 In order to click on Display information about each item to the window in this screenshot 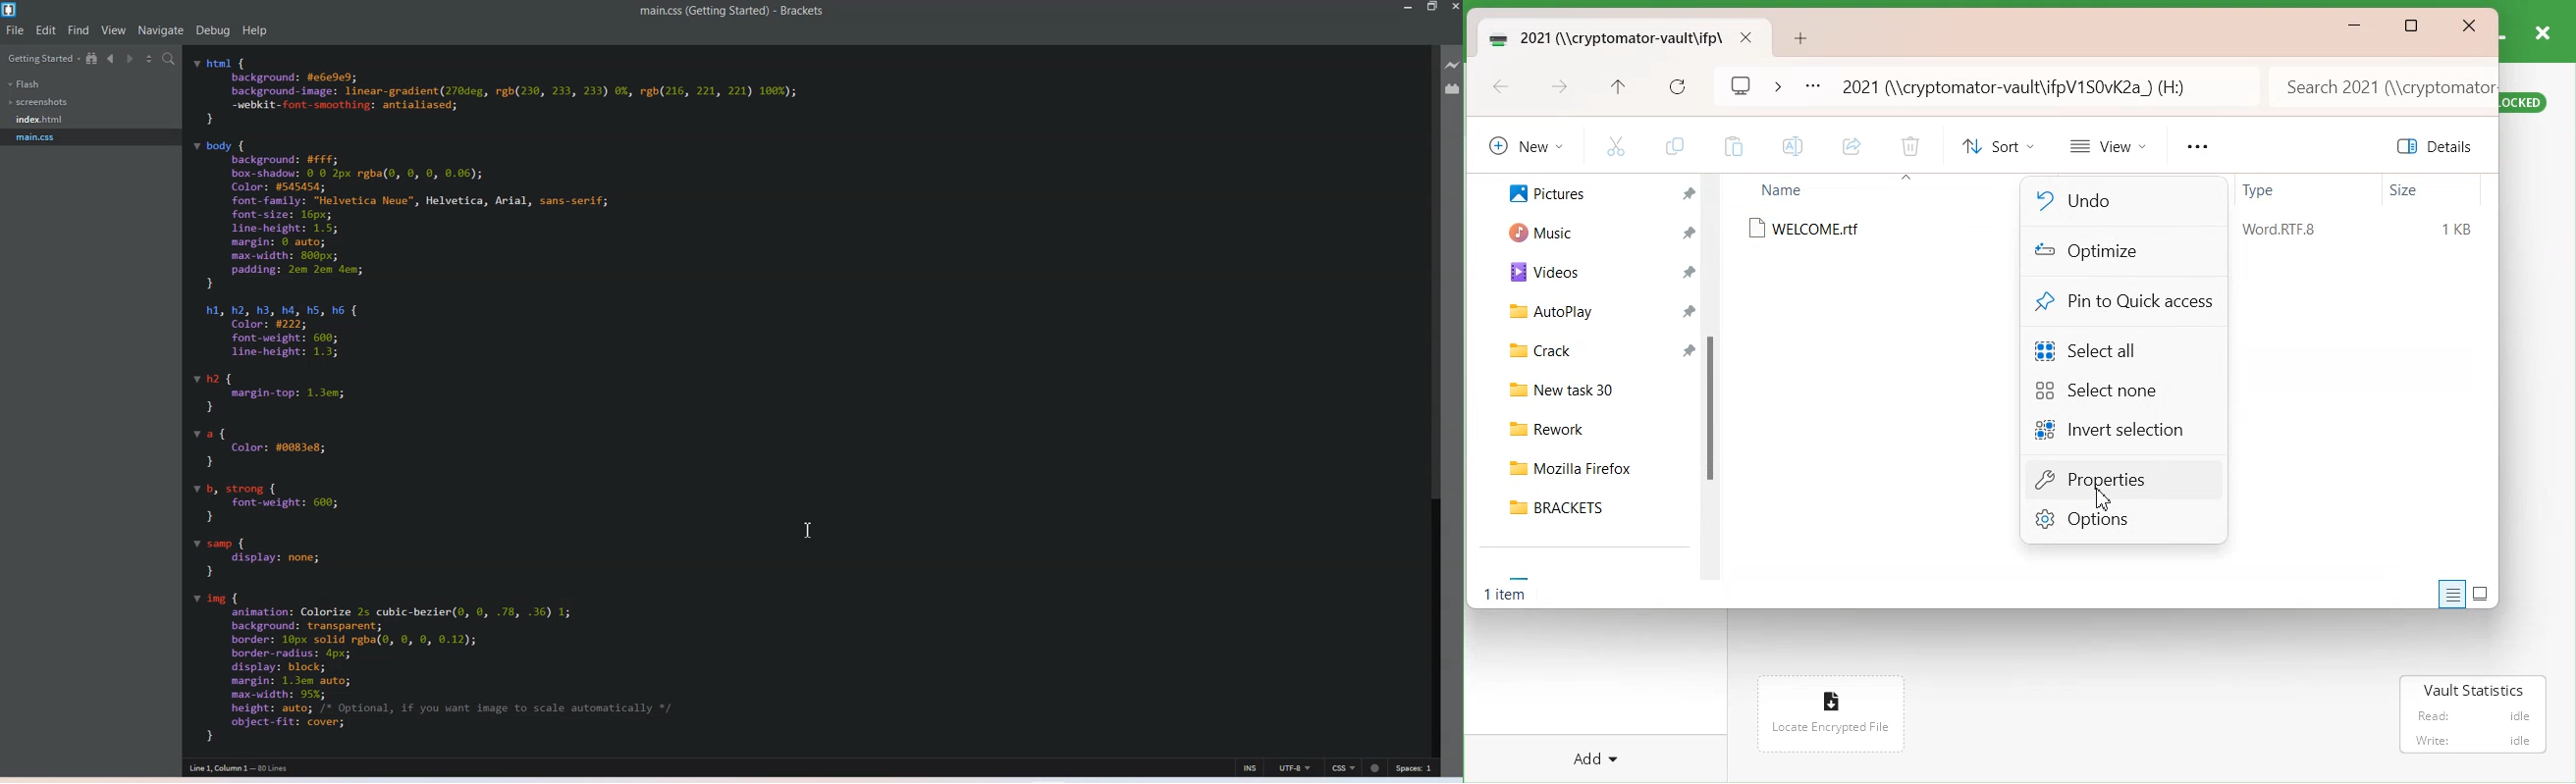, I will do `click(2452, 594)`.